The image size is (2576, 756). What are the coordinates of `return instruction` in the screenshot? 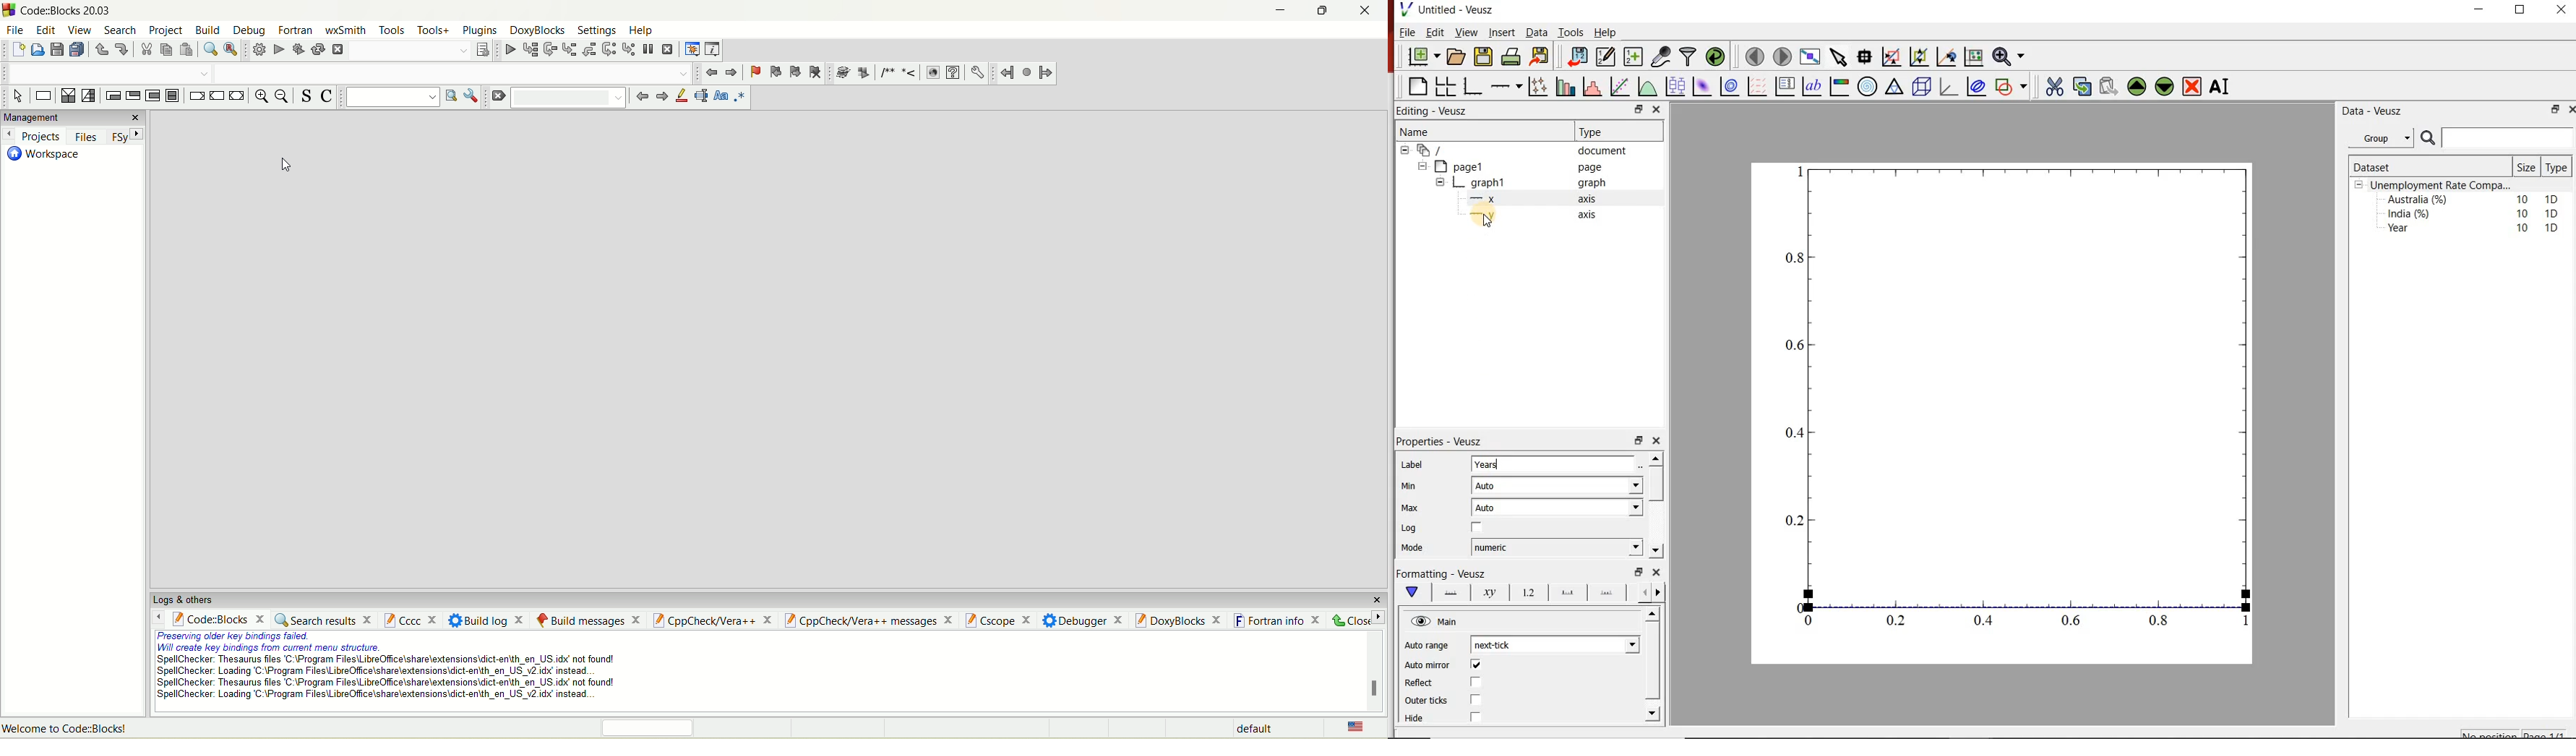 It's located at (236, 97).